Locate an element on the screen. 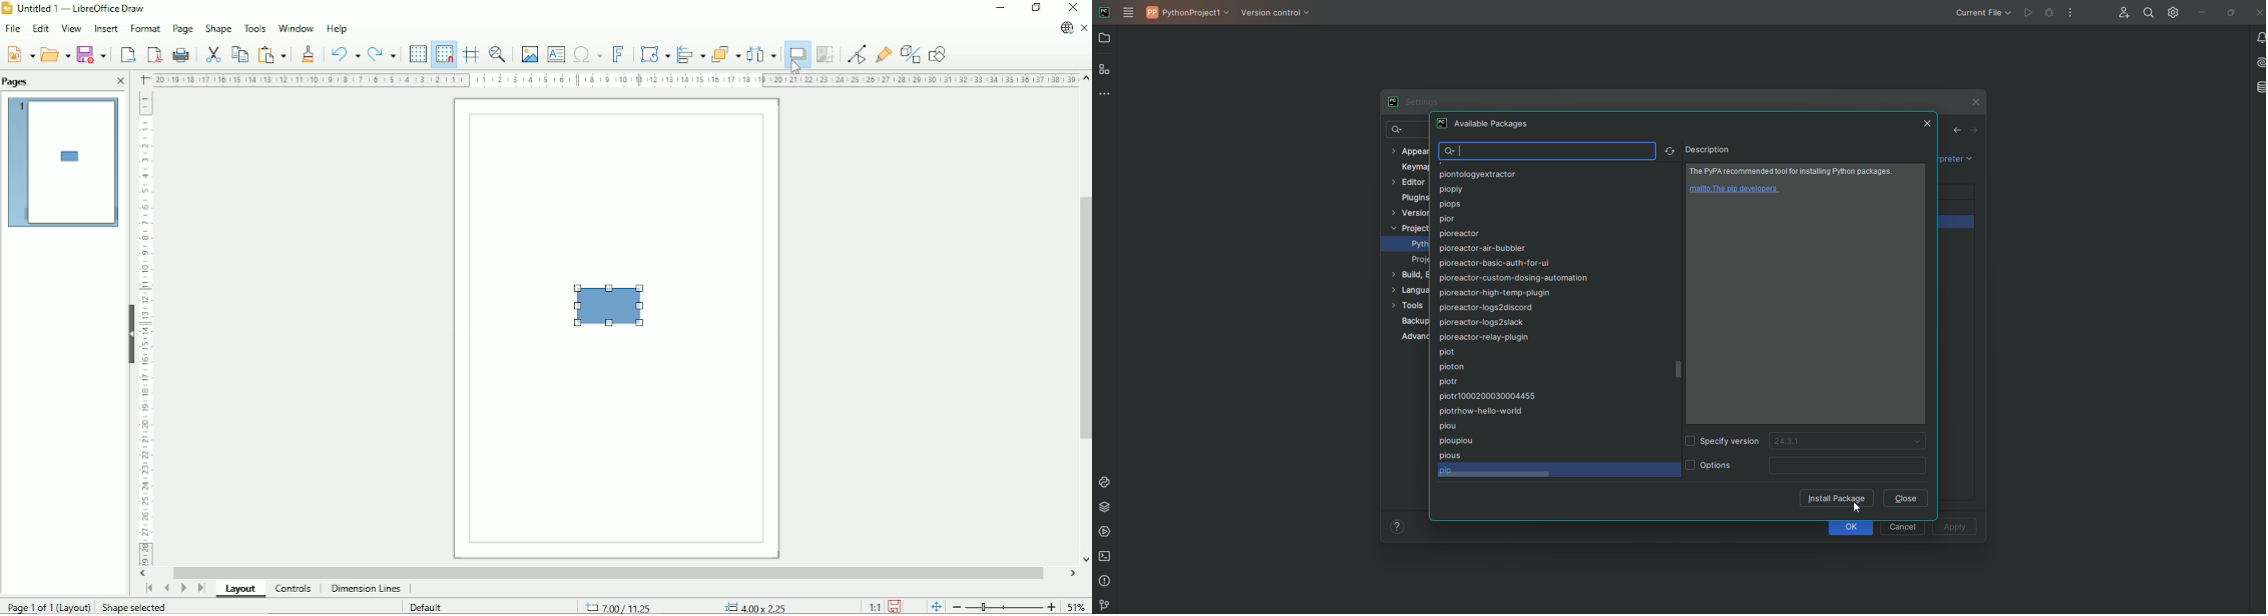  Shadow is located at coordinates (797, 55).